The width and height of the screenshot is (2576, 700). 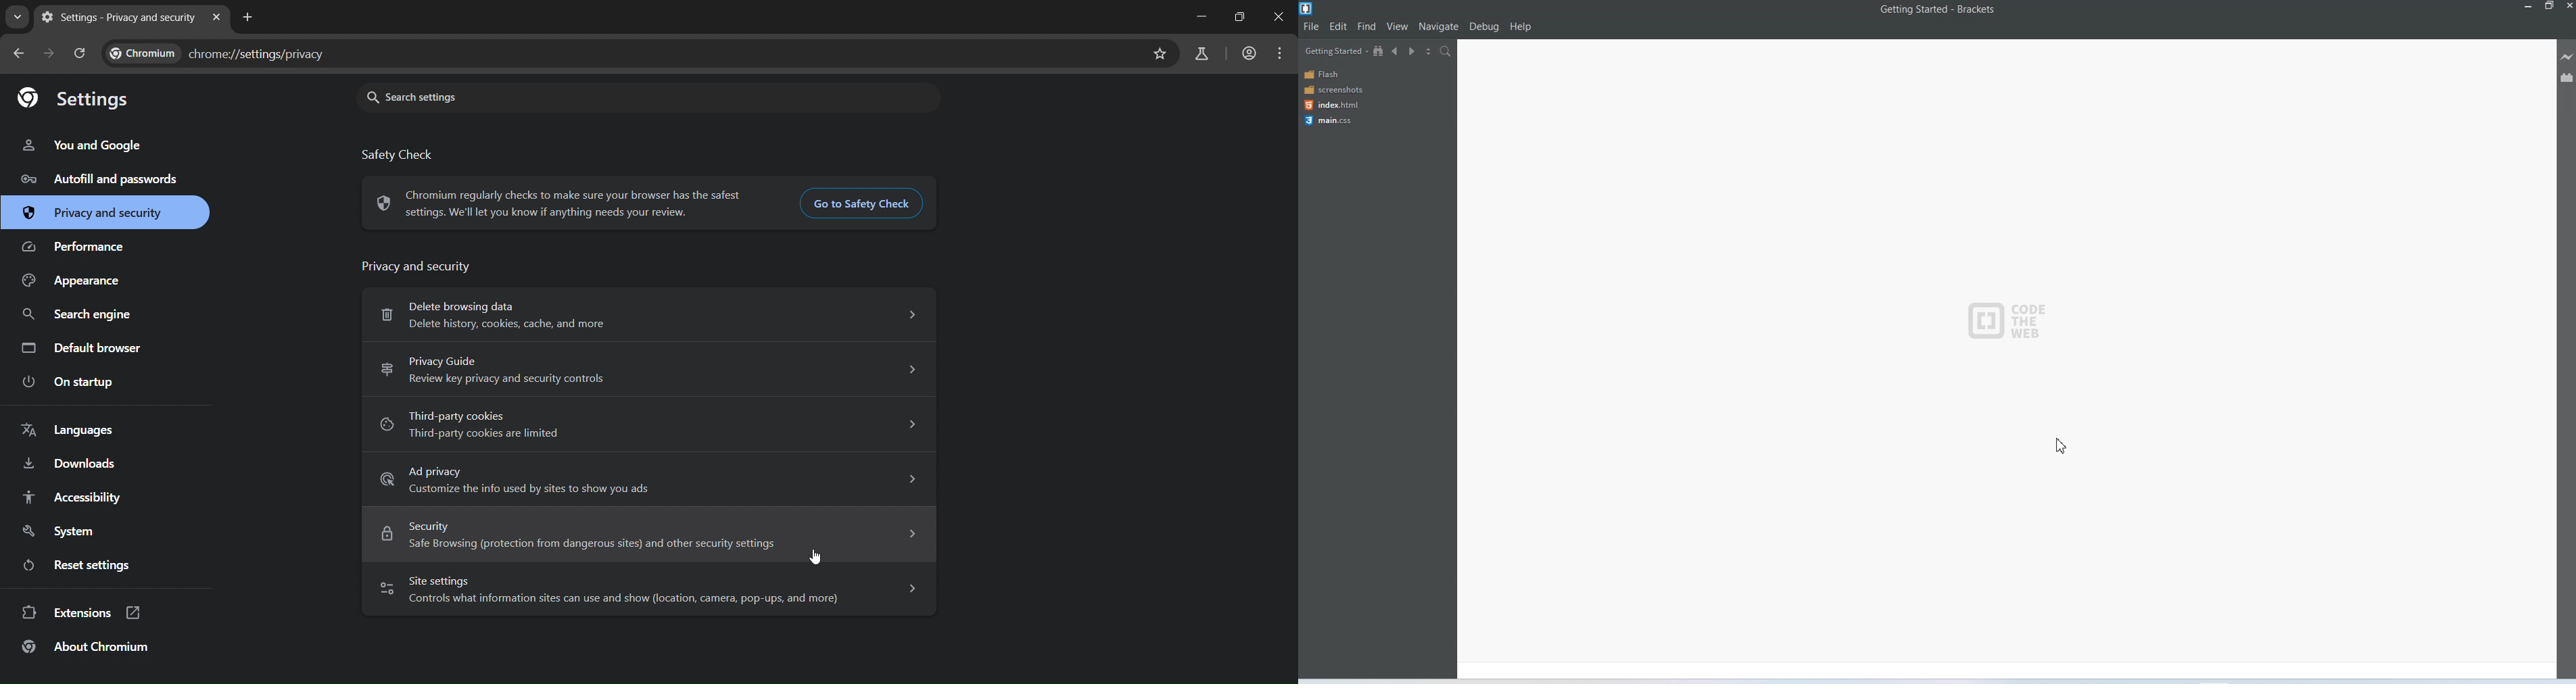 I want to click on Live preview, so click(x=2568, y=56).